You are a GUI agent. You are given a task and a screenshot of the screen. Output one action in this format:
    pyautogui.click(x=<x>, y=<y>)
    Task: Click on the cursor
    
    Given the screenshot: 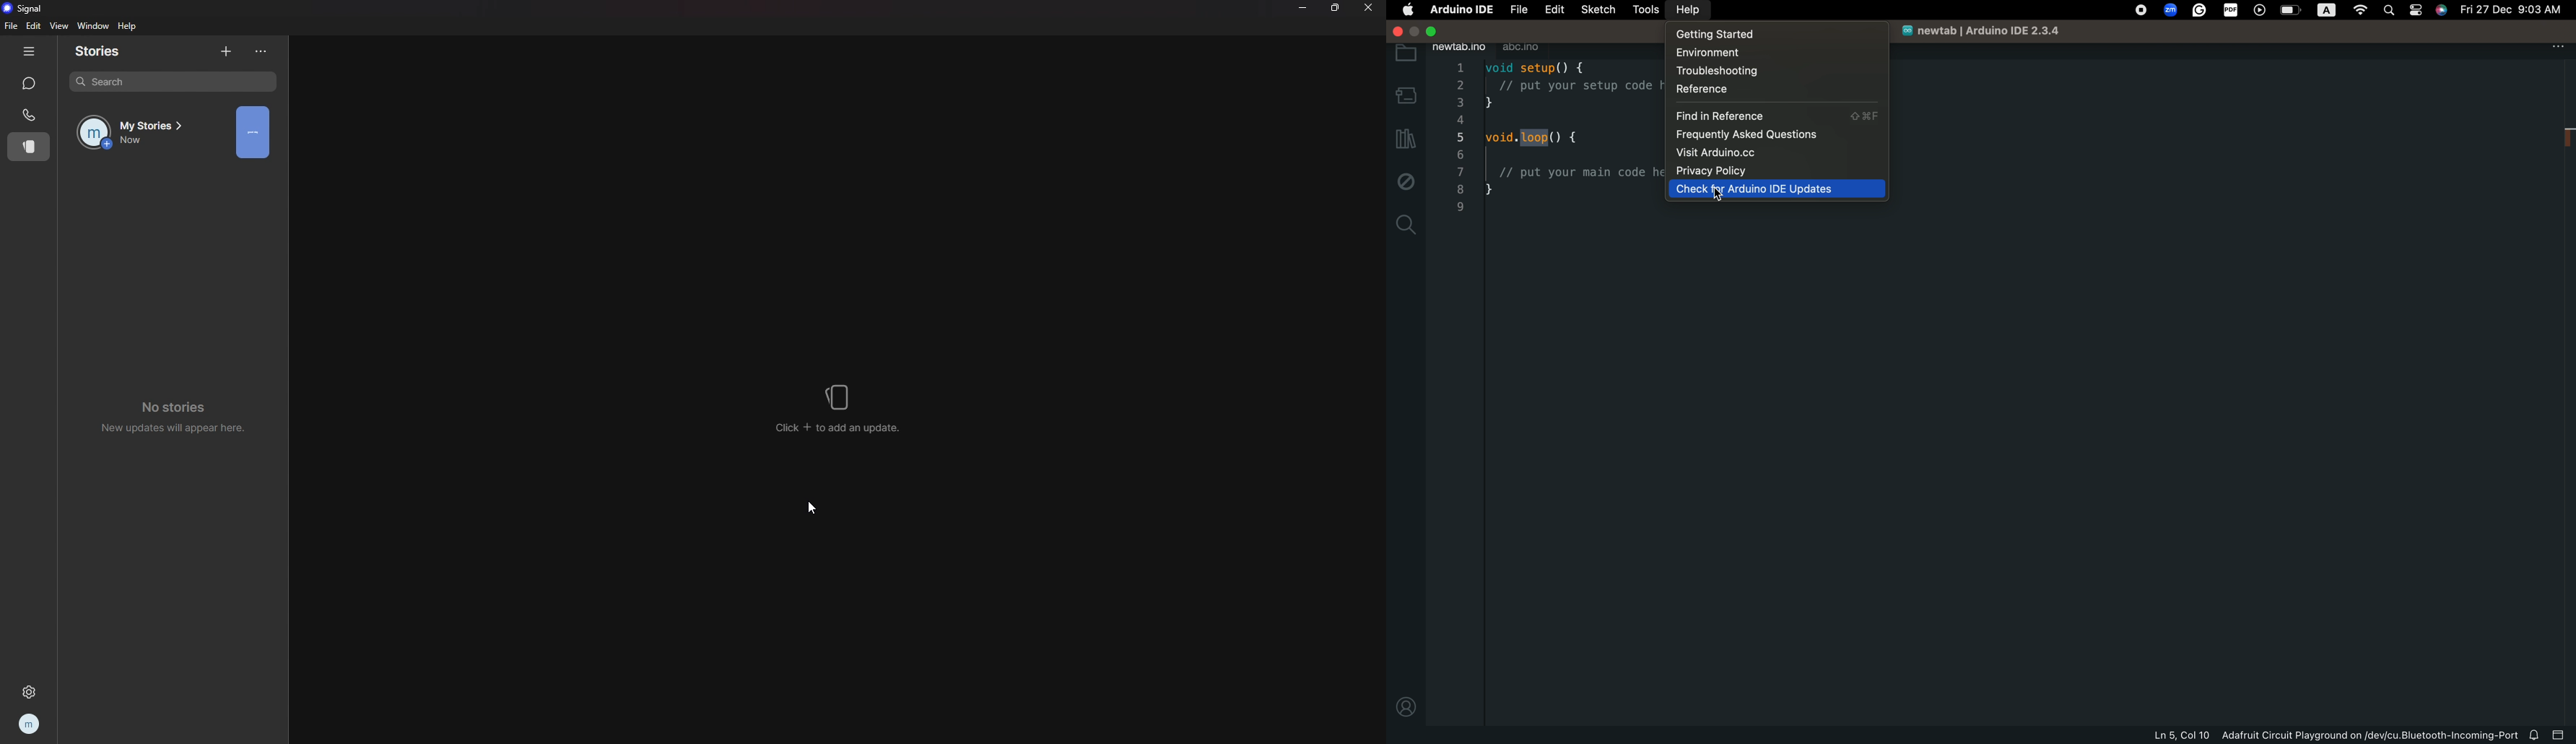 What is the action you would take?
    pyautogui.click(x=815, y=507)
    